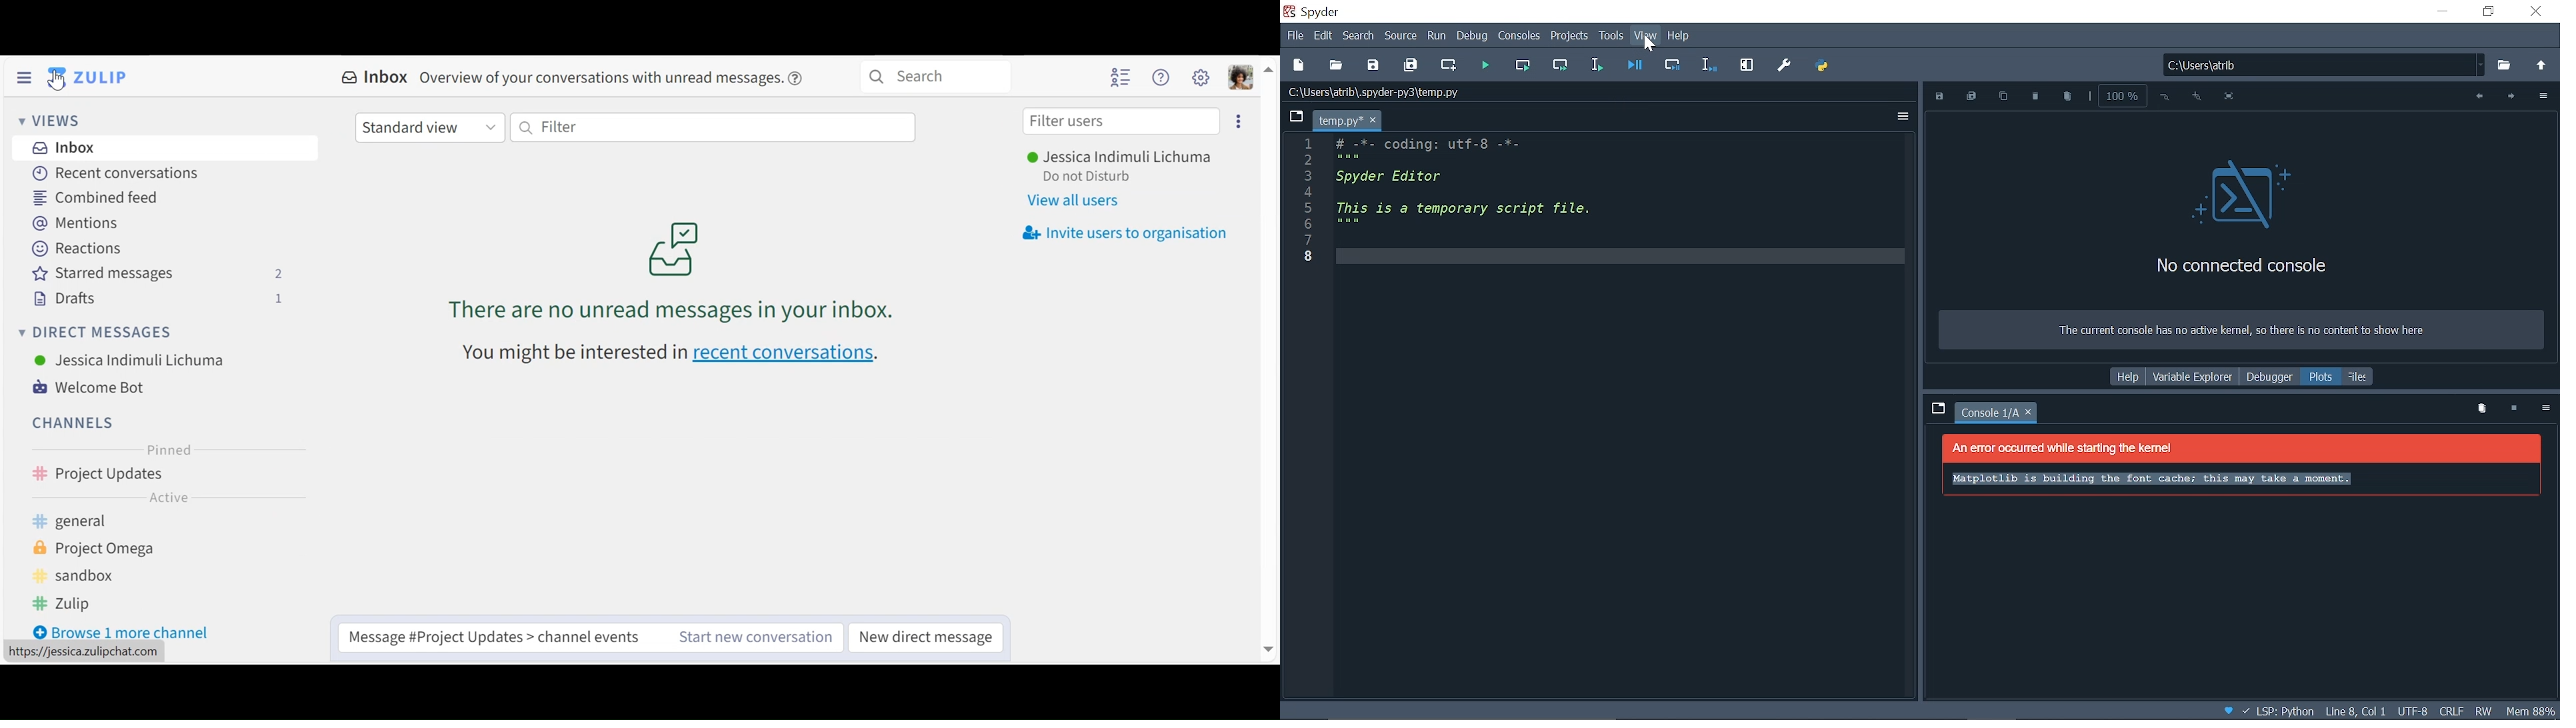  Describe the element at coordinates (2268, 377) in the screenshot. I see `Debugger` at that location.